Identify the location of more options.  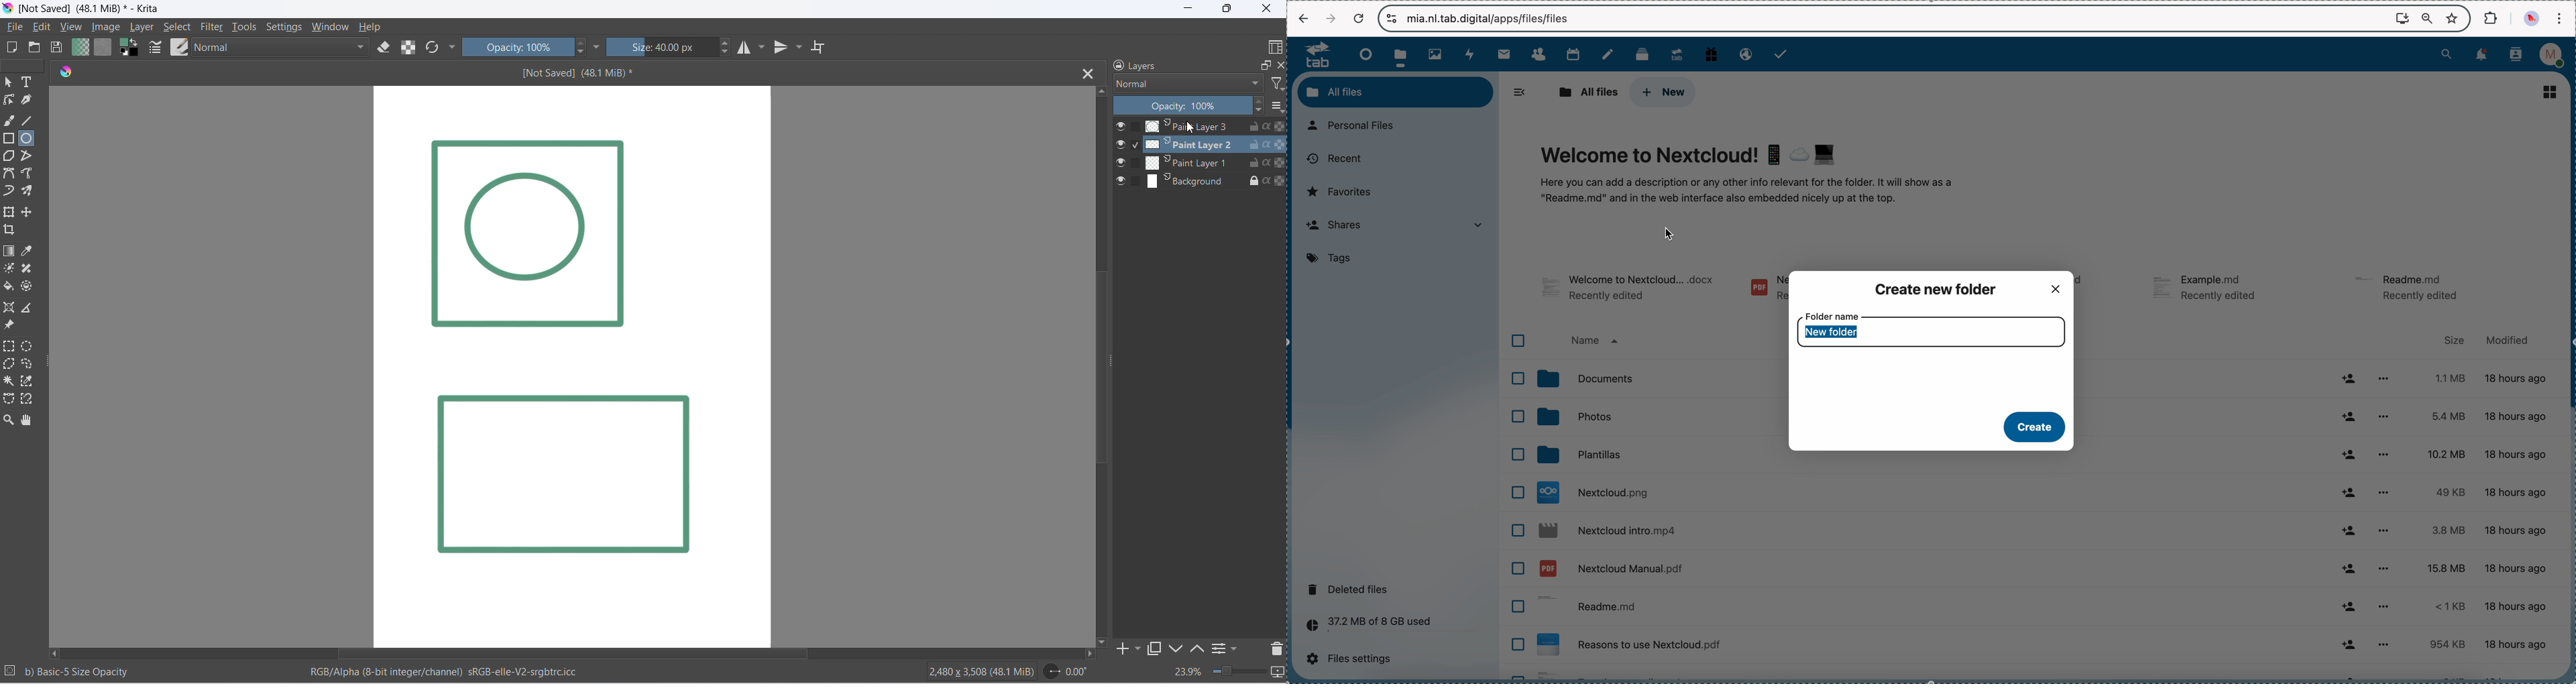
(2382, 608).